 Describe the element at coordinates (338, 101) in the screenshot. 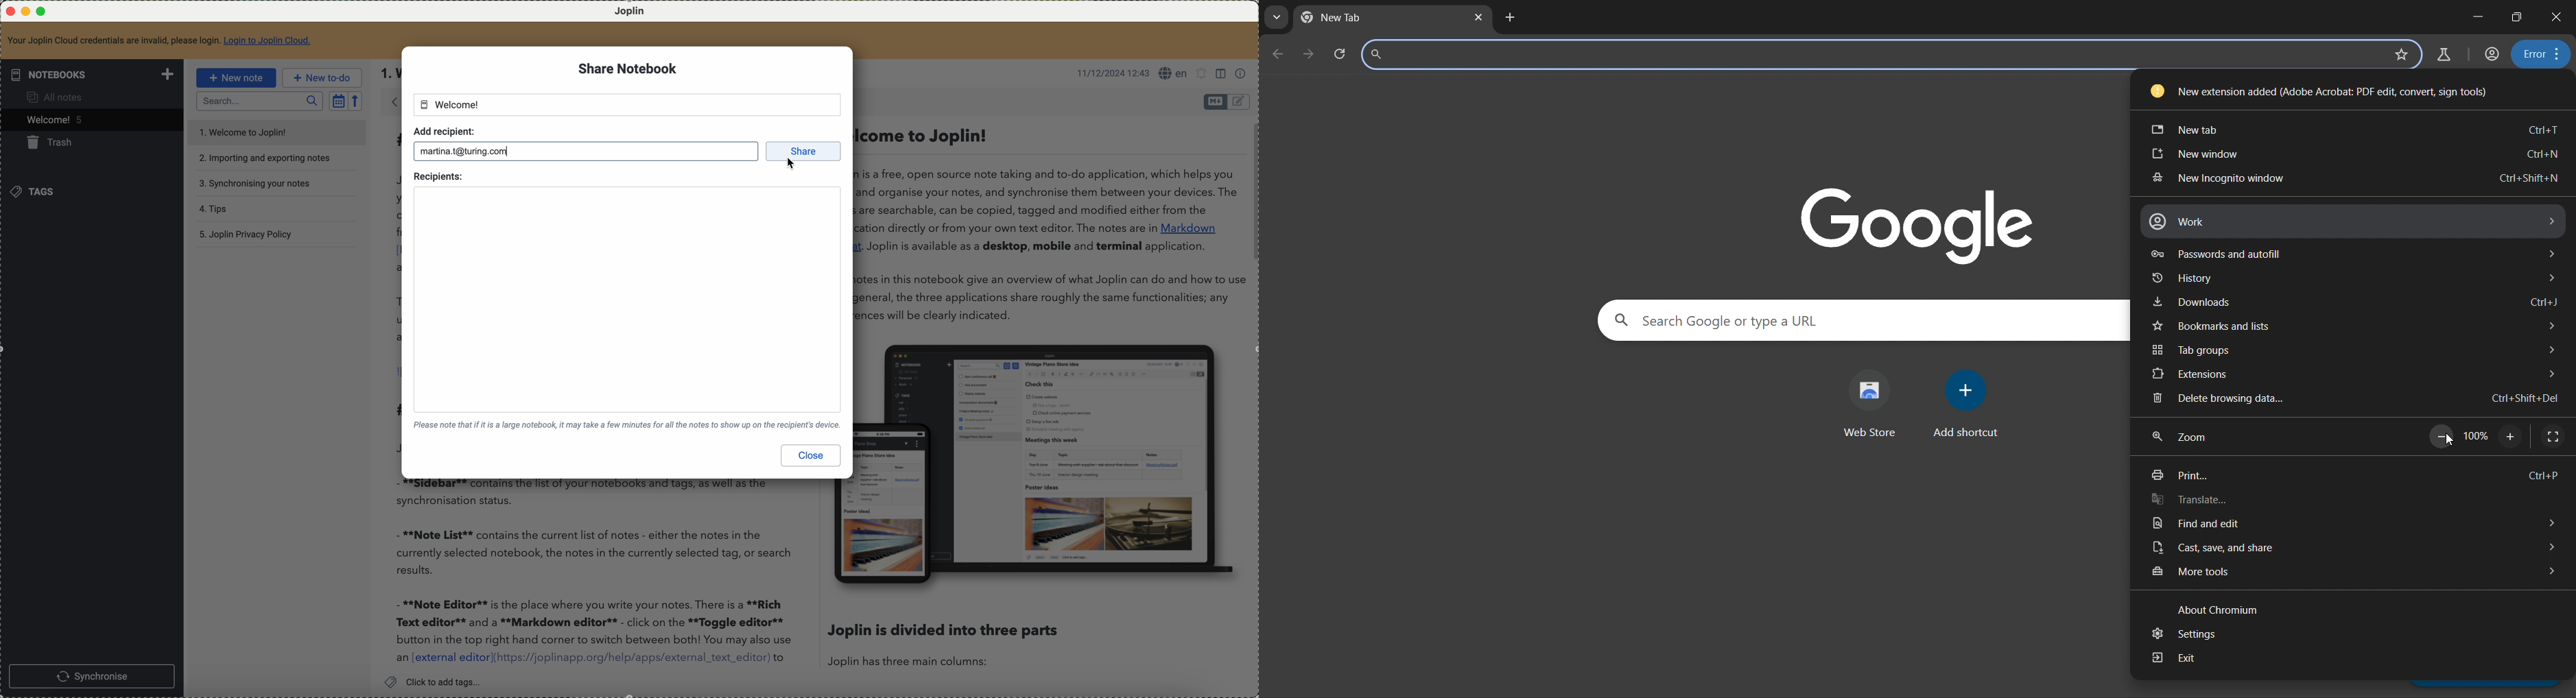

I see `toggle sort order field` at that location.